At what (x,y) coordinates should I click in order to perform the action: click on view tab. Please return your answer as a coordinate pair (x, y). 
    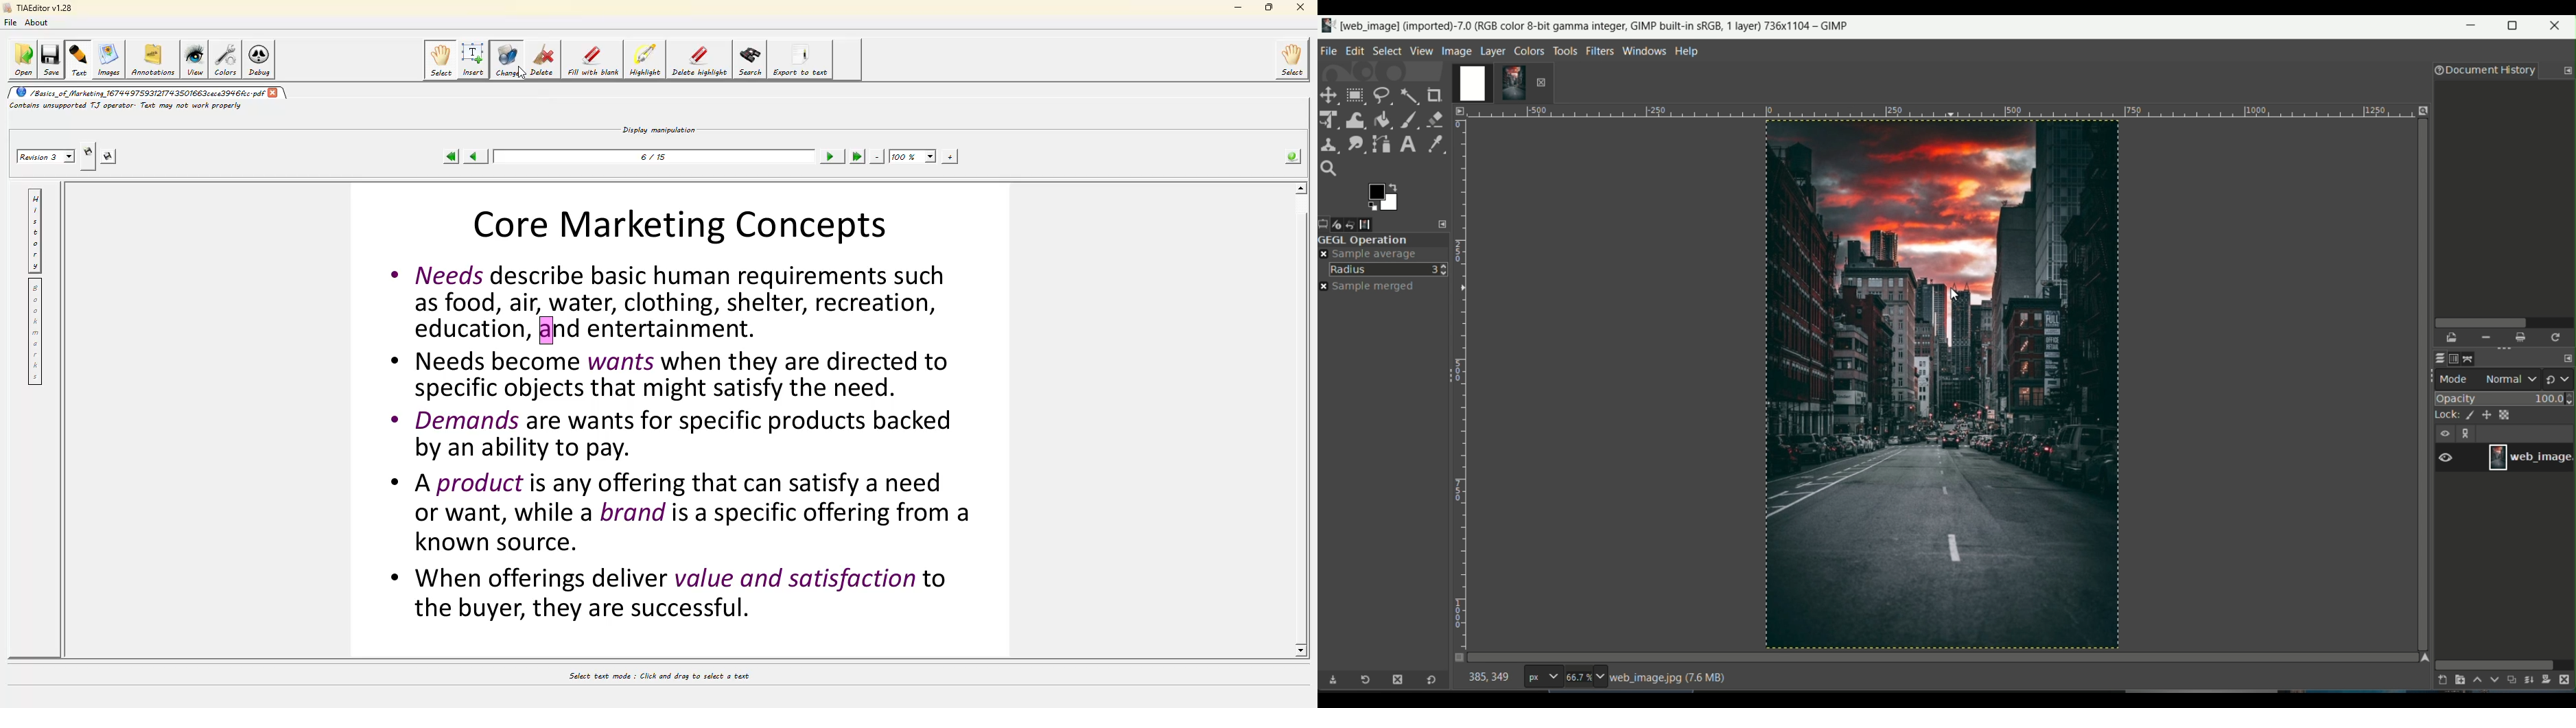
    Looking at the image, I should click on (1420, 50).